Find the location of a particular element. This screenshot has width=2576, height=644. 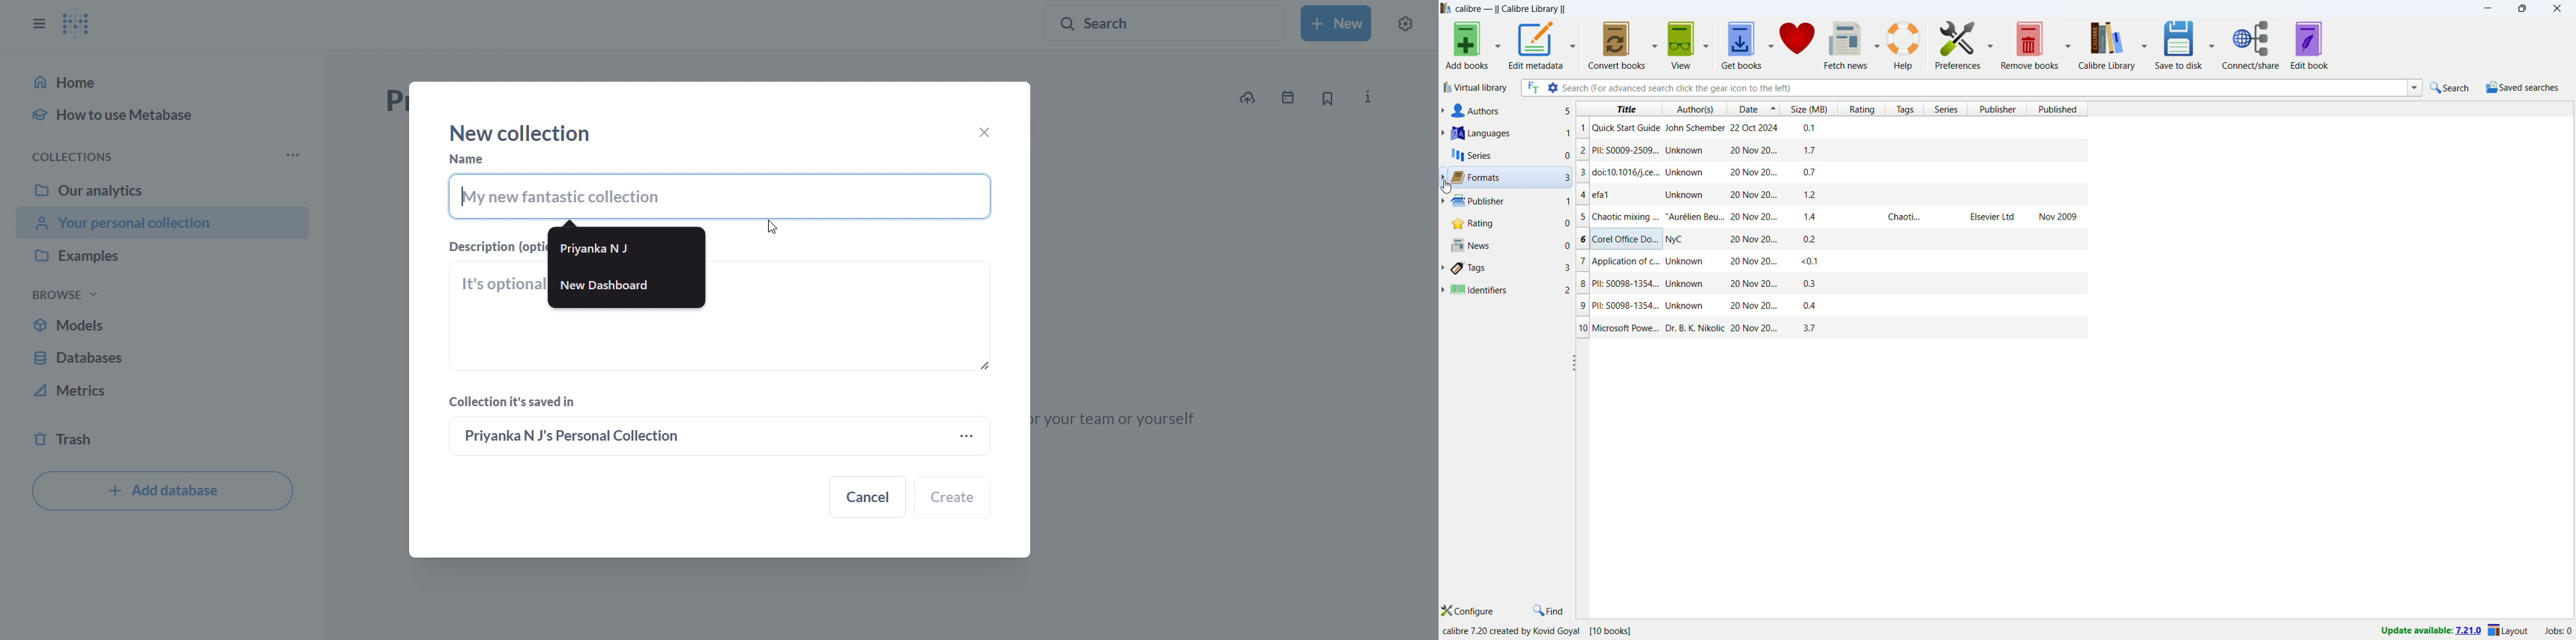

sort by tags is located at coordinates (1905, 108).